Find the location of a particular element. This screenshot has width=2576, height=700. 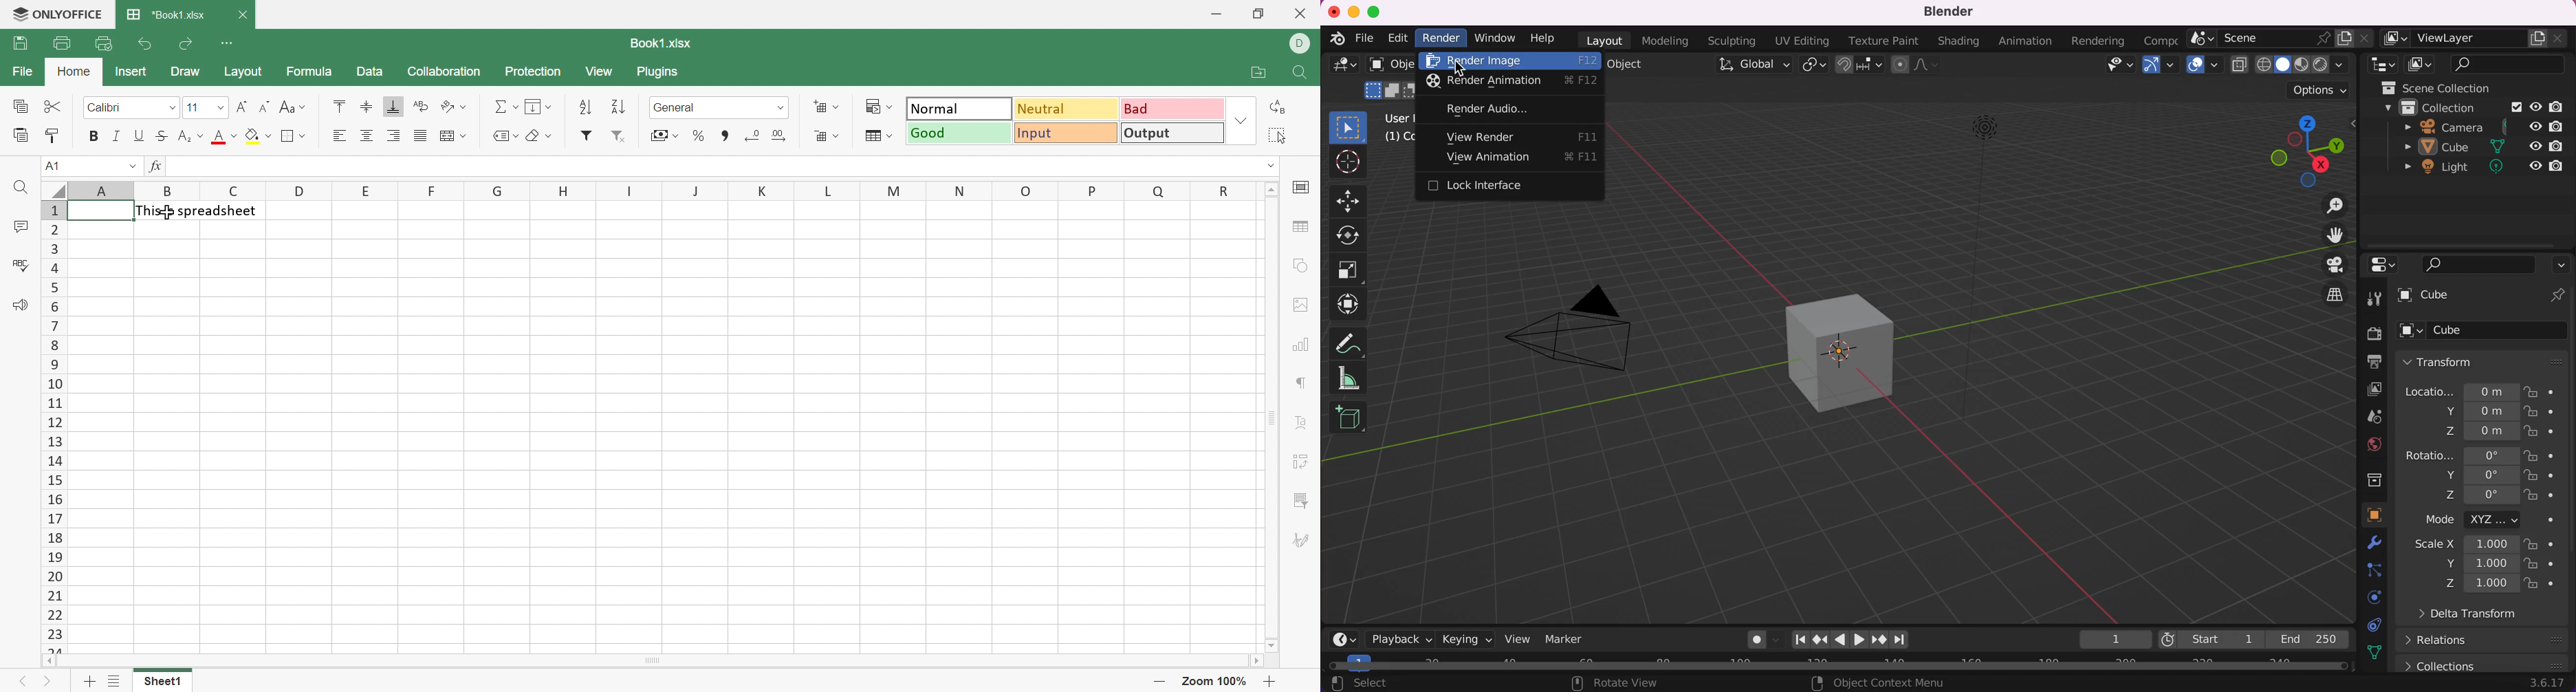

Add sheets is located at coordinates (91, 680).